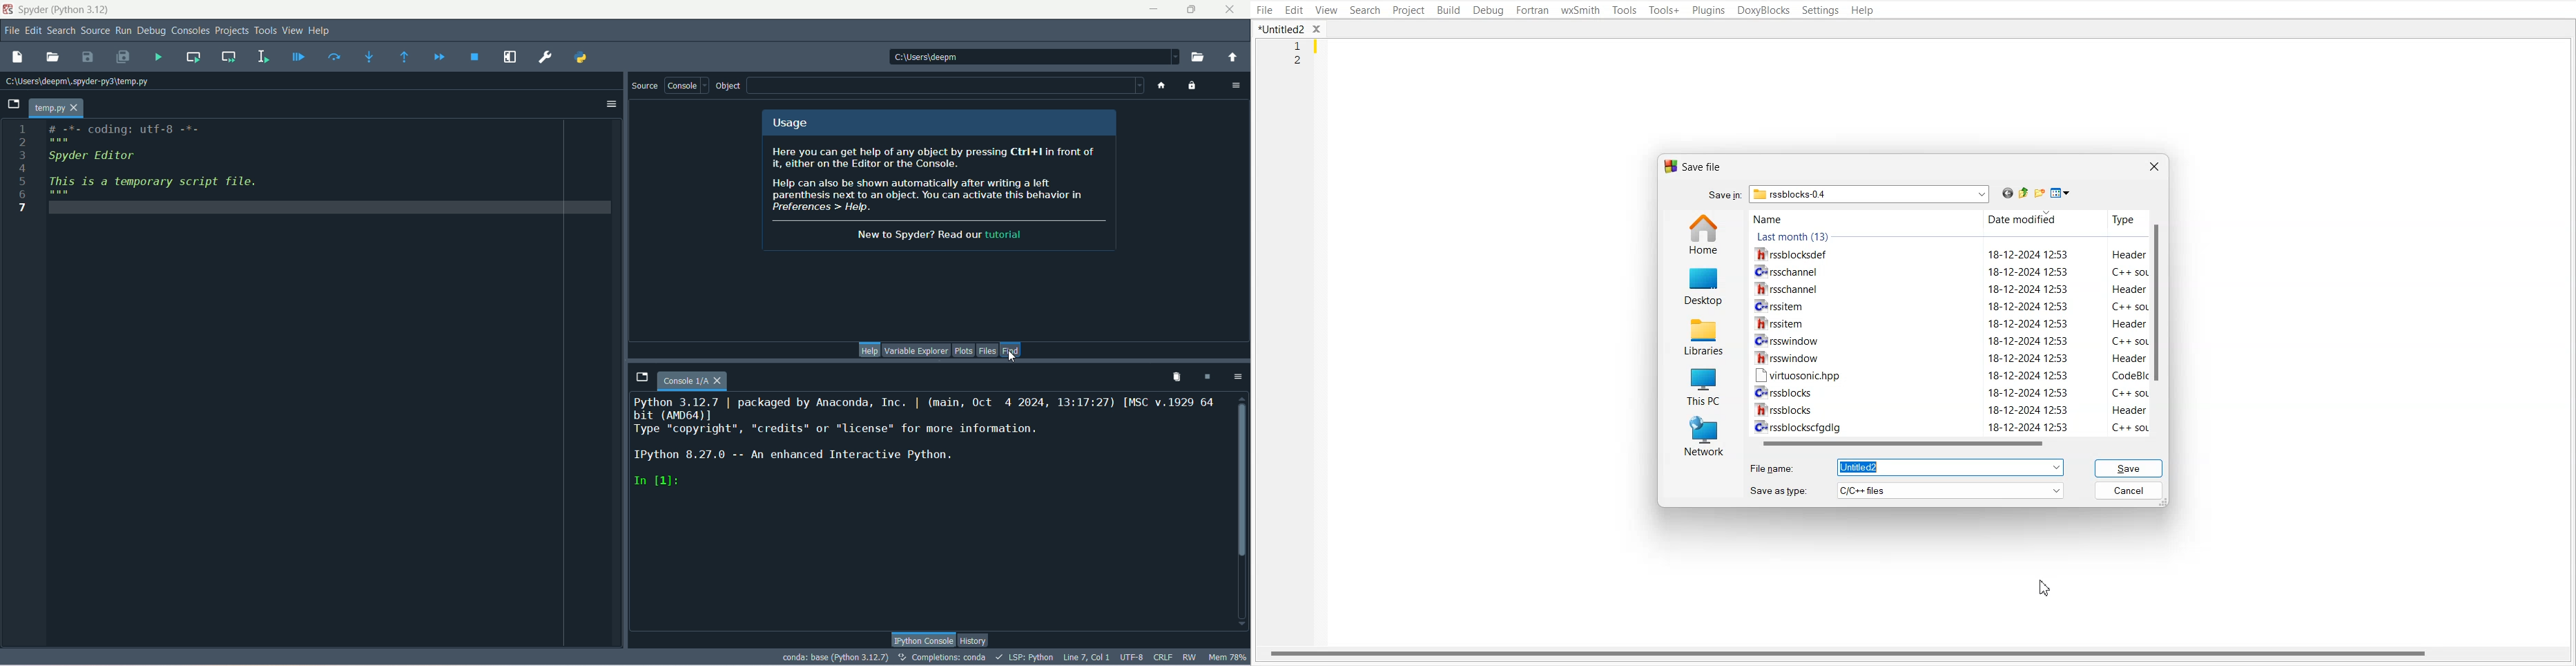 The image size is (2576, 672). I want to click on remove, so click(1173, 378).